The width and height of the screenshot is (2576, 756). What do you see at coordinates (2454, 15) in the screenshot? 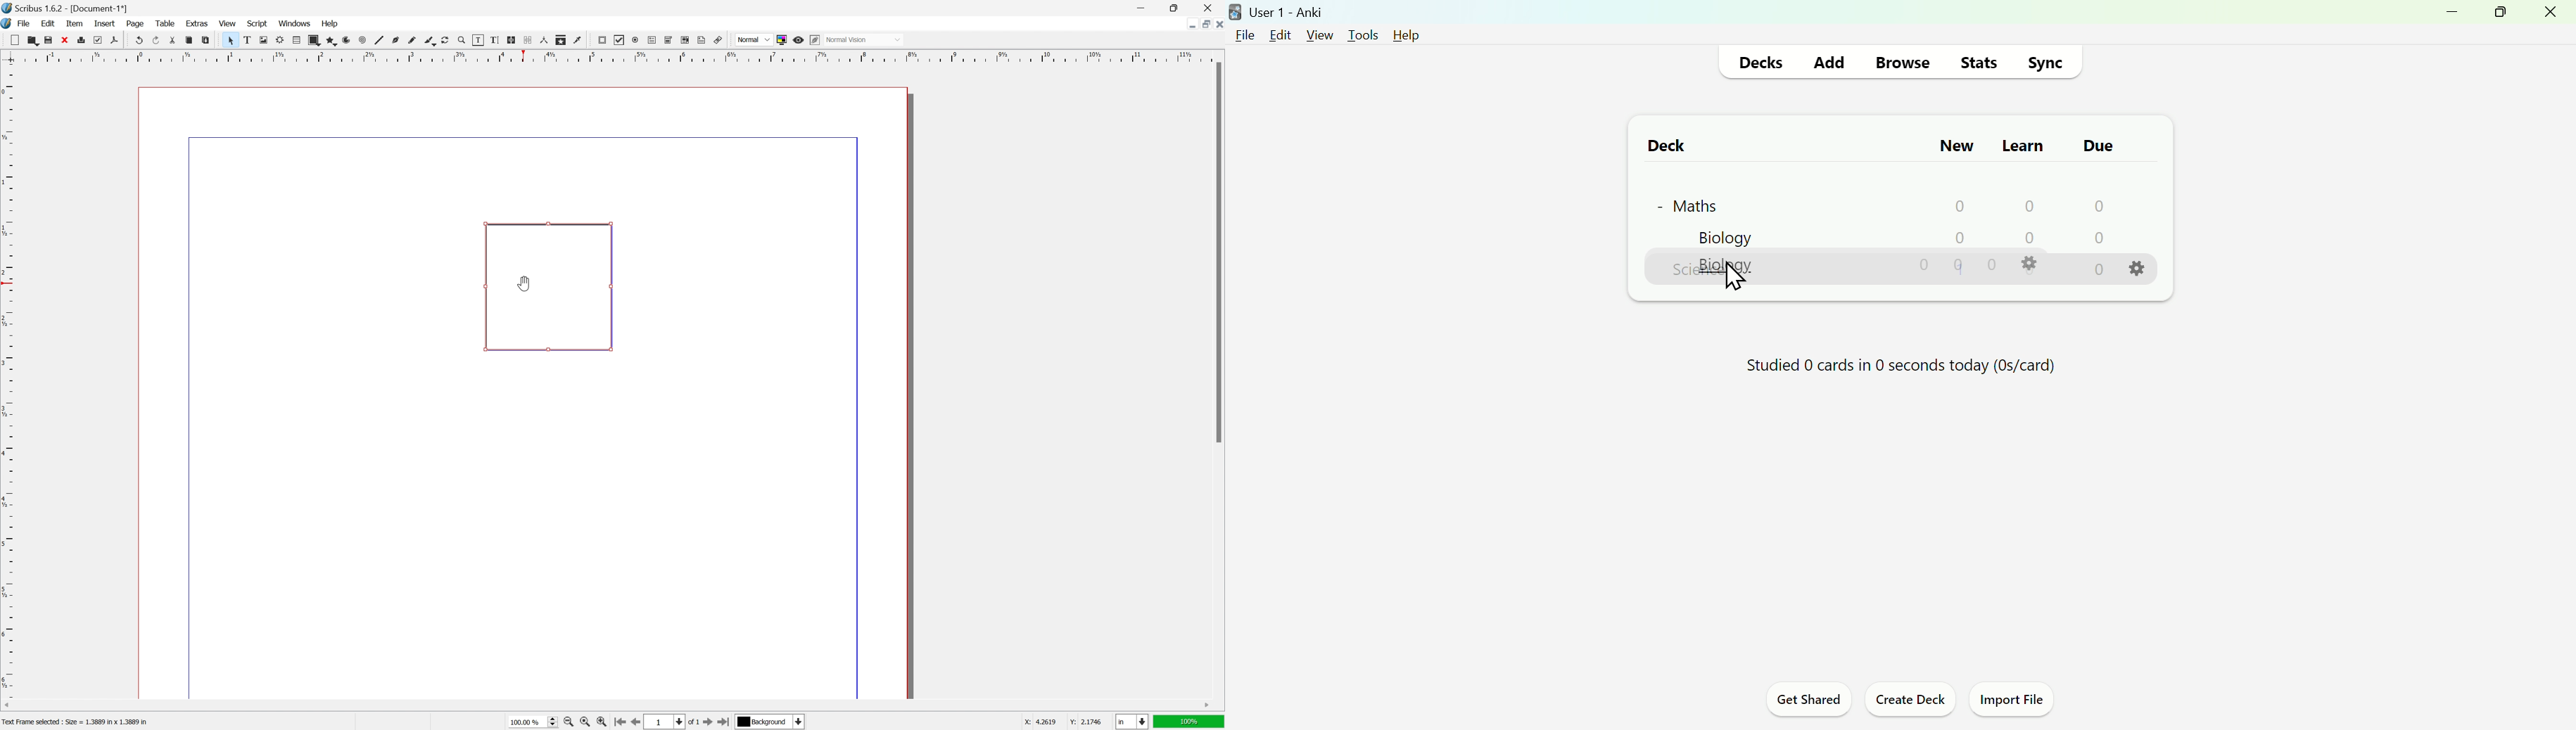
I see `minimize` at bounding box center [2454, 15].